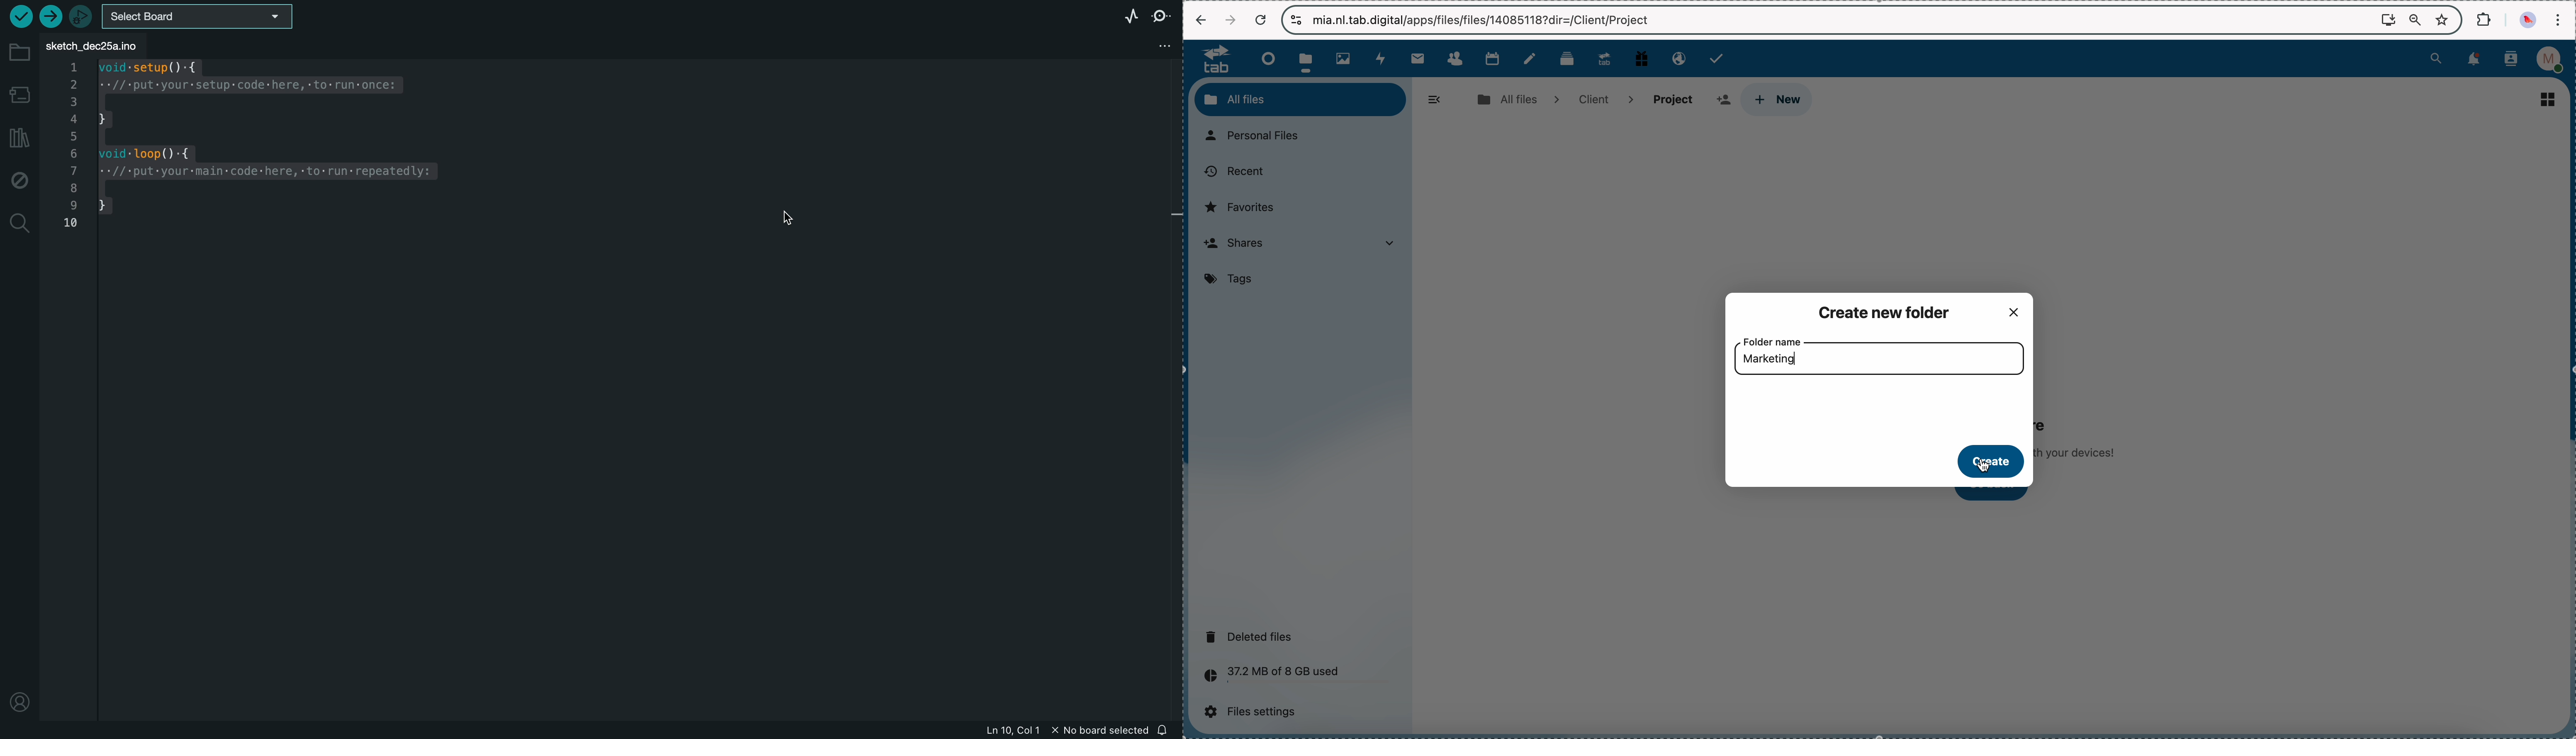  What do you see at coordinates (1718, 58) in the screenshot?
I see `tasks` at bounding box center [1718, 58].